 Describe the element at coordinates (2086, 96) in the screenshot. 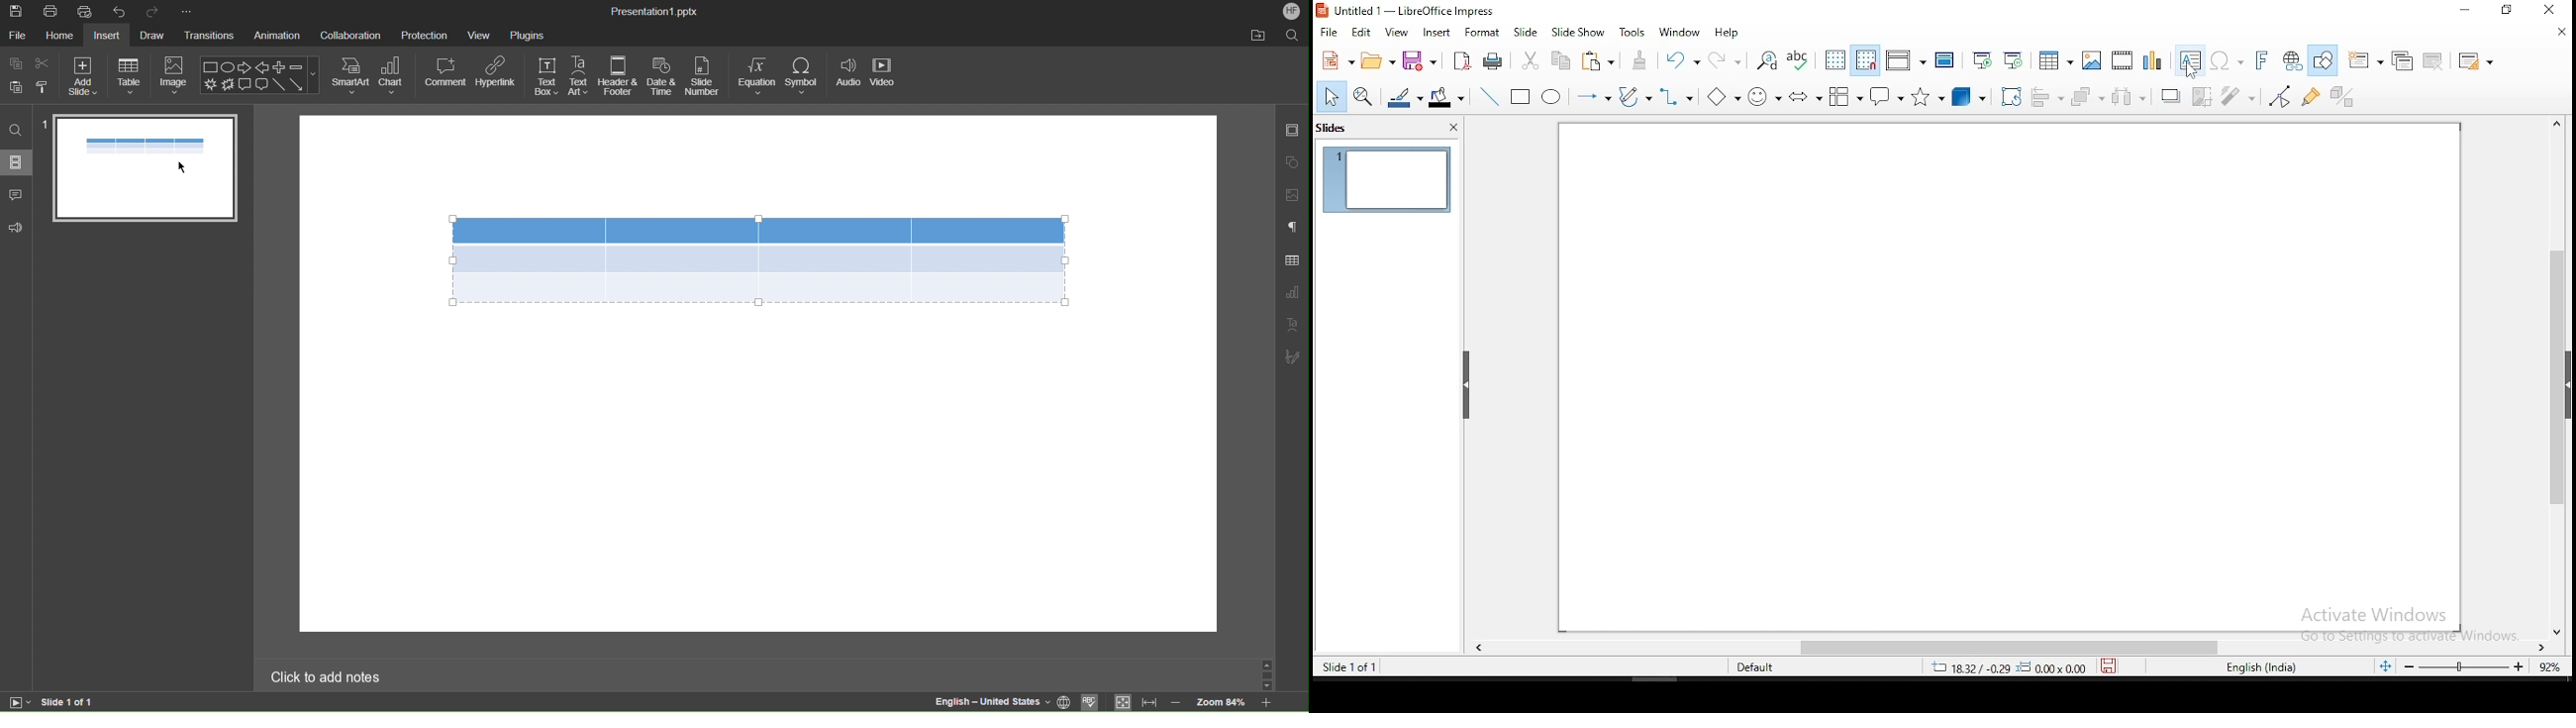

I see `arrange` at that location.